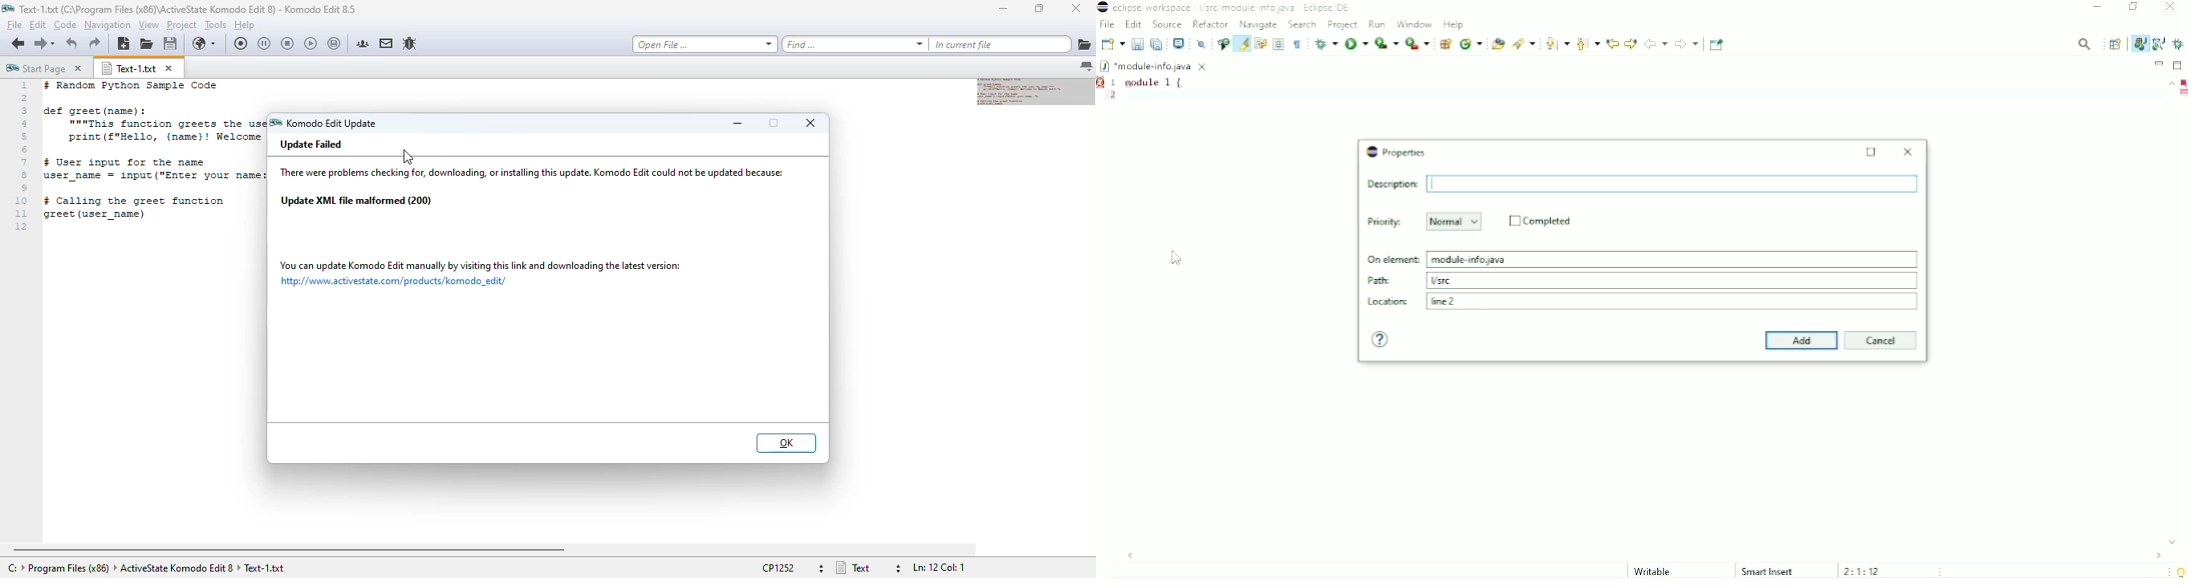  I want to click on Add, so click(1800, 341).